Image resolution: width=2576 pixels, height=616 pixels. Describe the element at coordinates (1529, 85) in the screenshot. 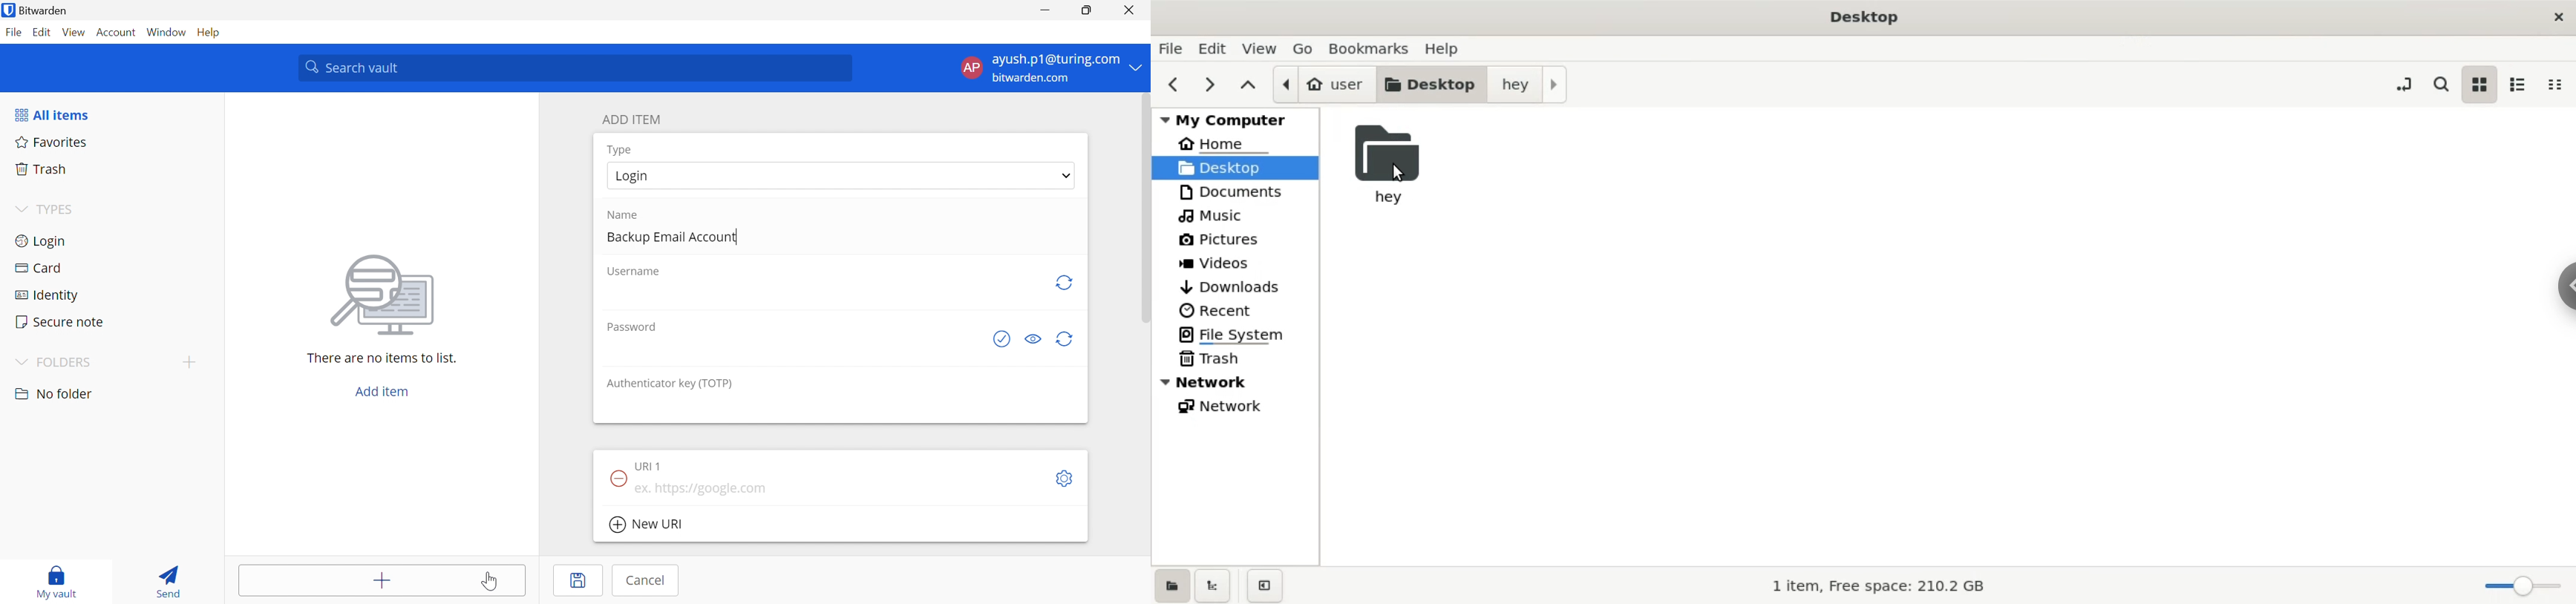

I see `hey` at that location.